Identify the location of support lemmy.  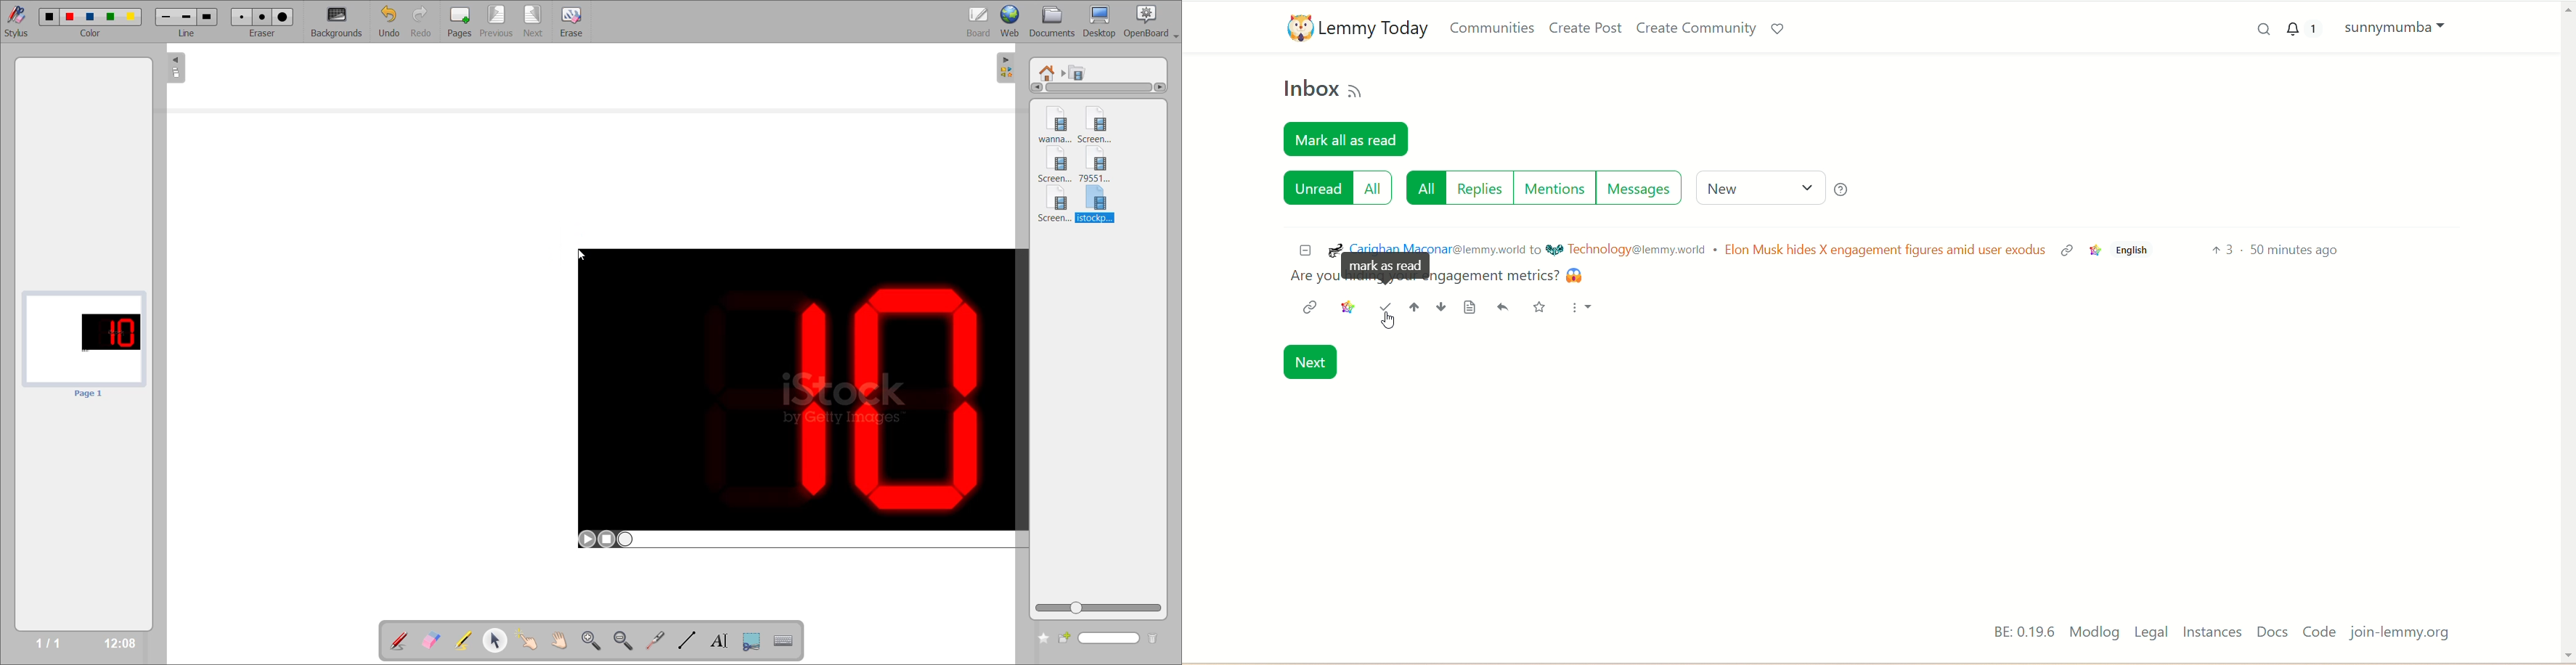
(1780, 28).